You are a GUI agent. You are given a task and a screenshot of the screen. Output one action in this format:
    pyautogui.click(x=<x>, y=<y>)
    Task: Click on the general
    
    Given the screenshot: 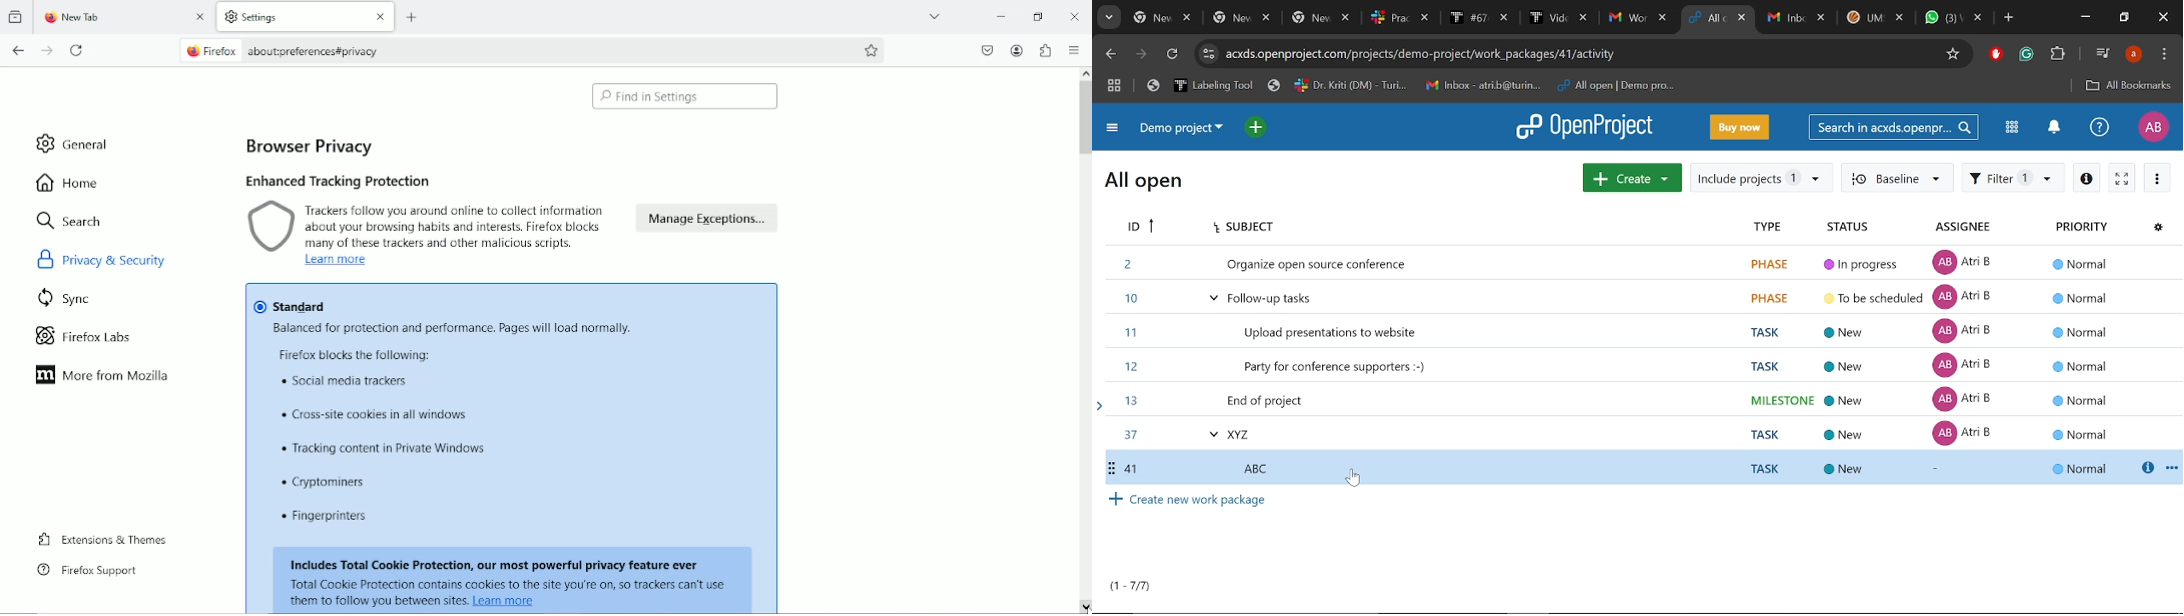 What is the action you would take?
    pyautogui.click(x=75, y=143)
    